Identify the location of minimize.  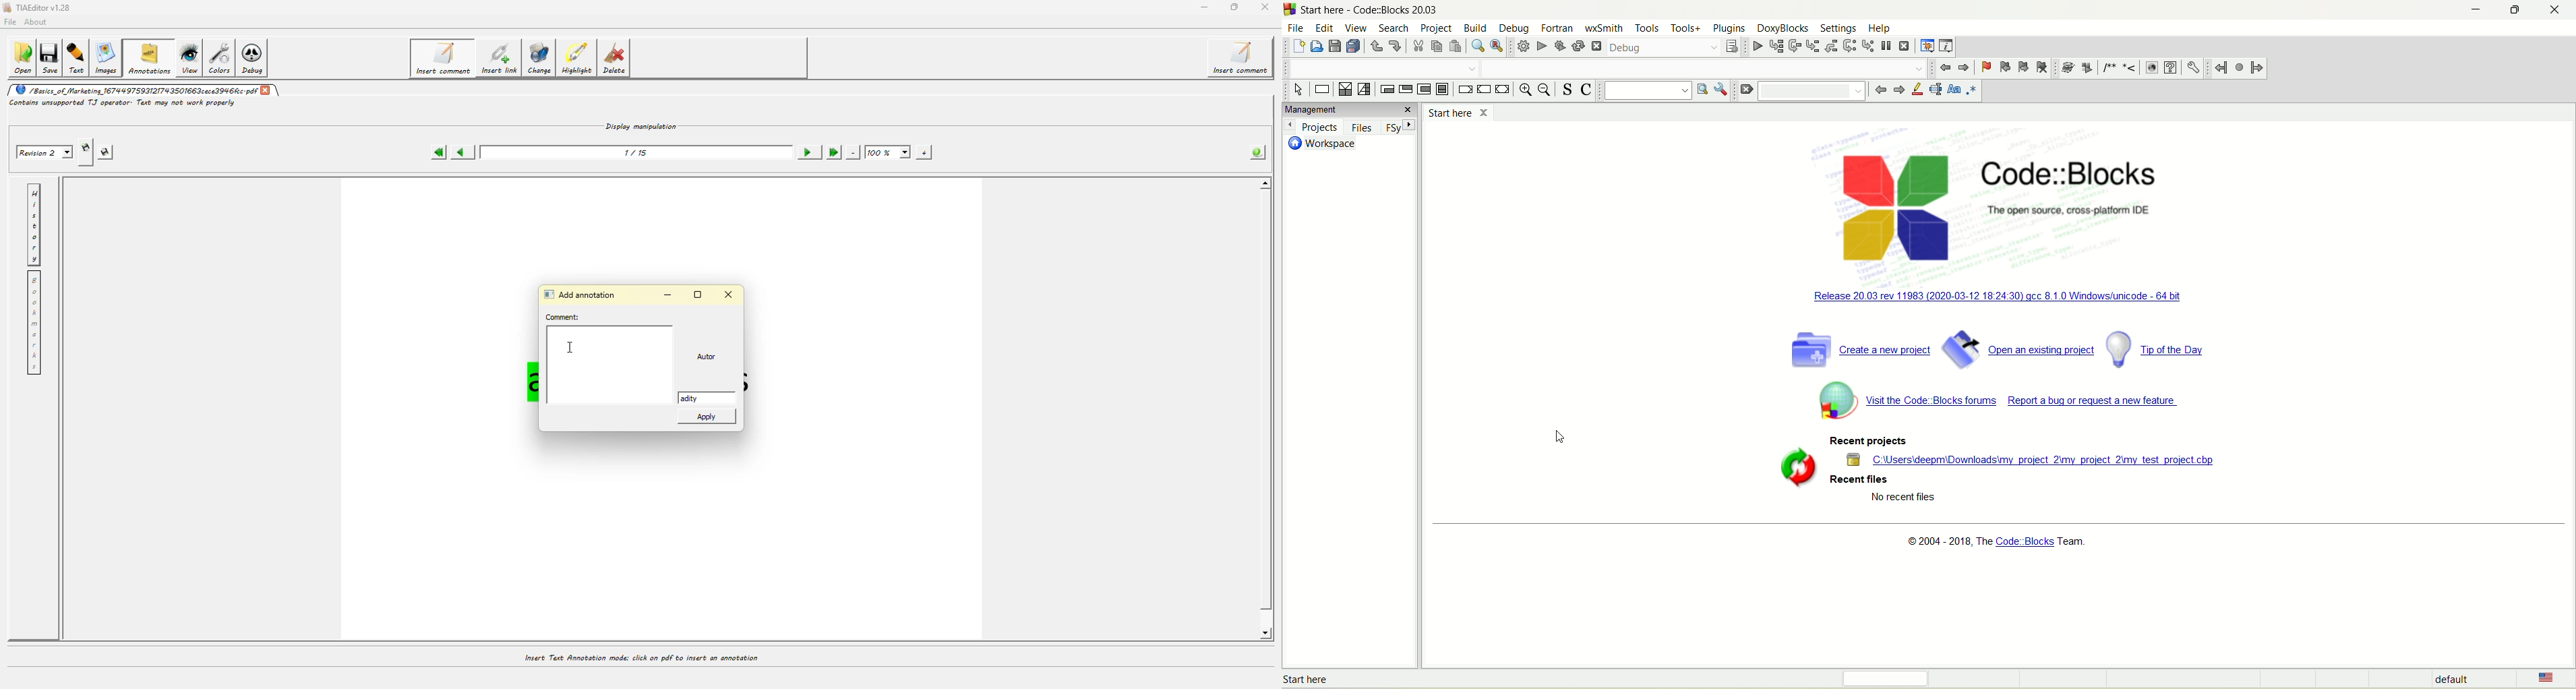
(2476, 10).